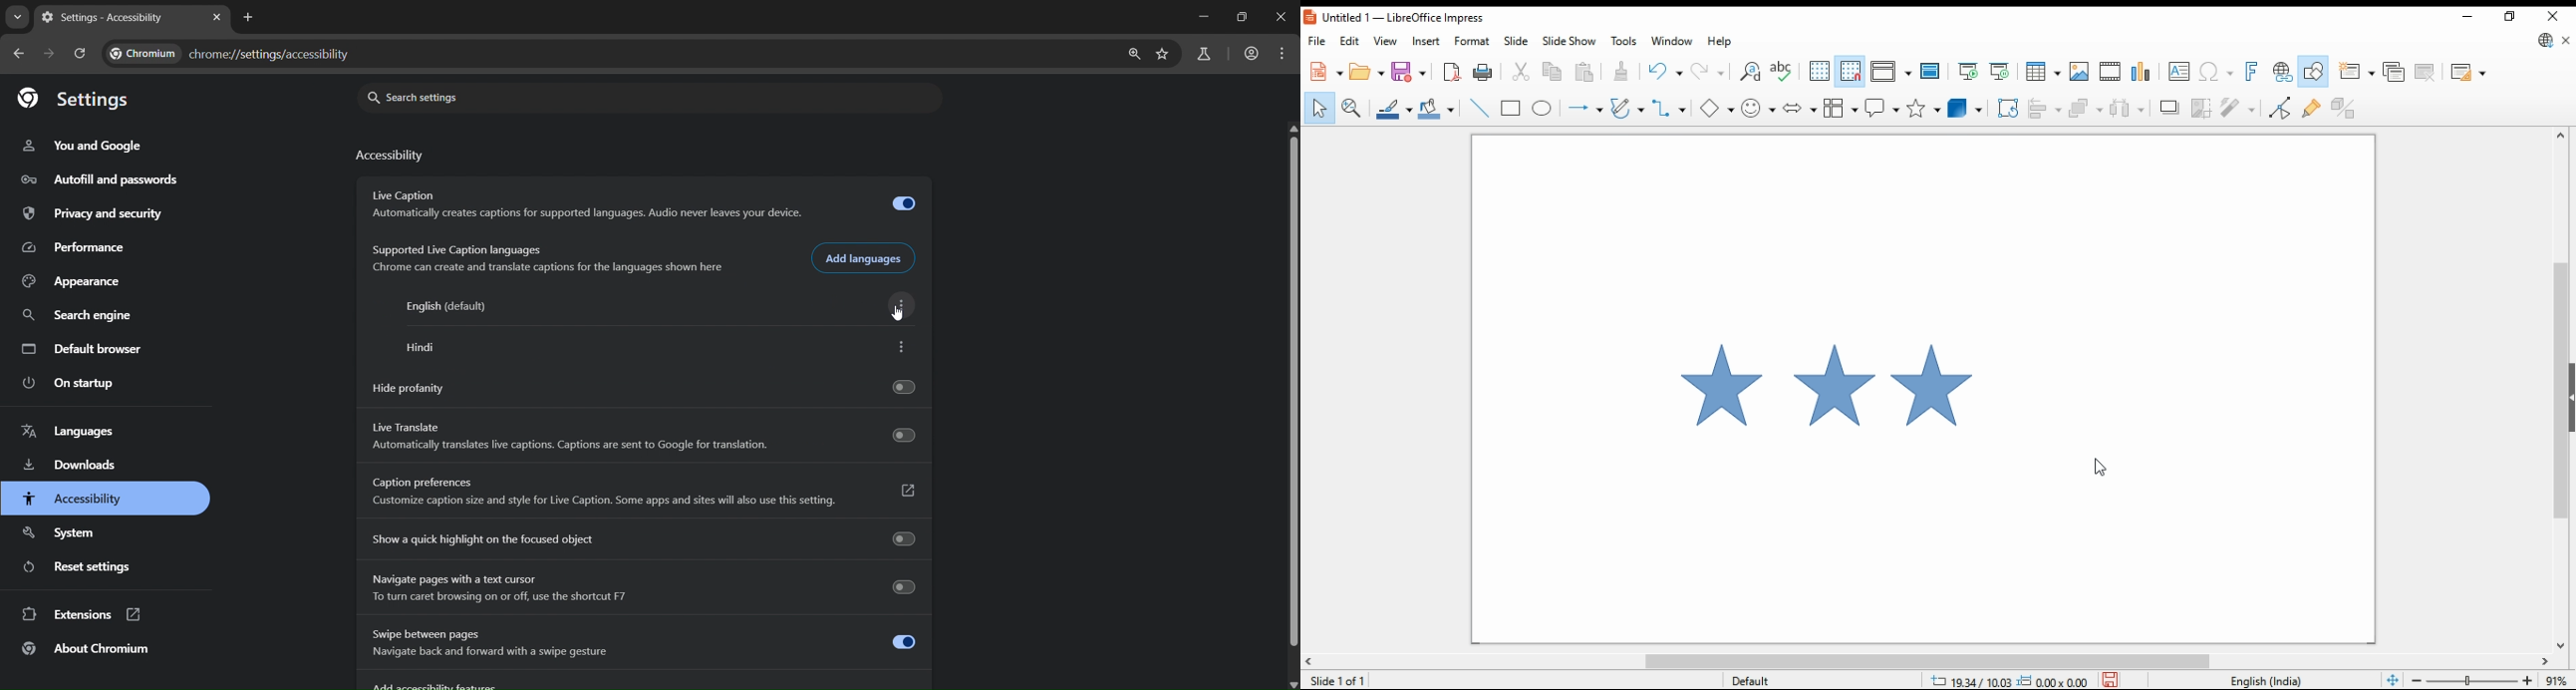 The image size is (2576, 700). I want to click on restore, so click(2511, 17).